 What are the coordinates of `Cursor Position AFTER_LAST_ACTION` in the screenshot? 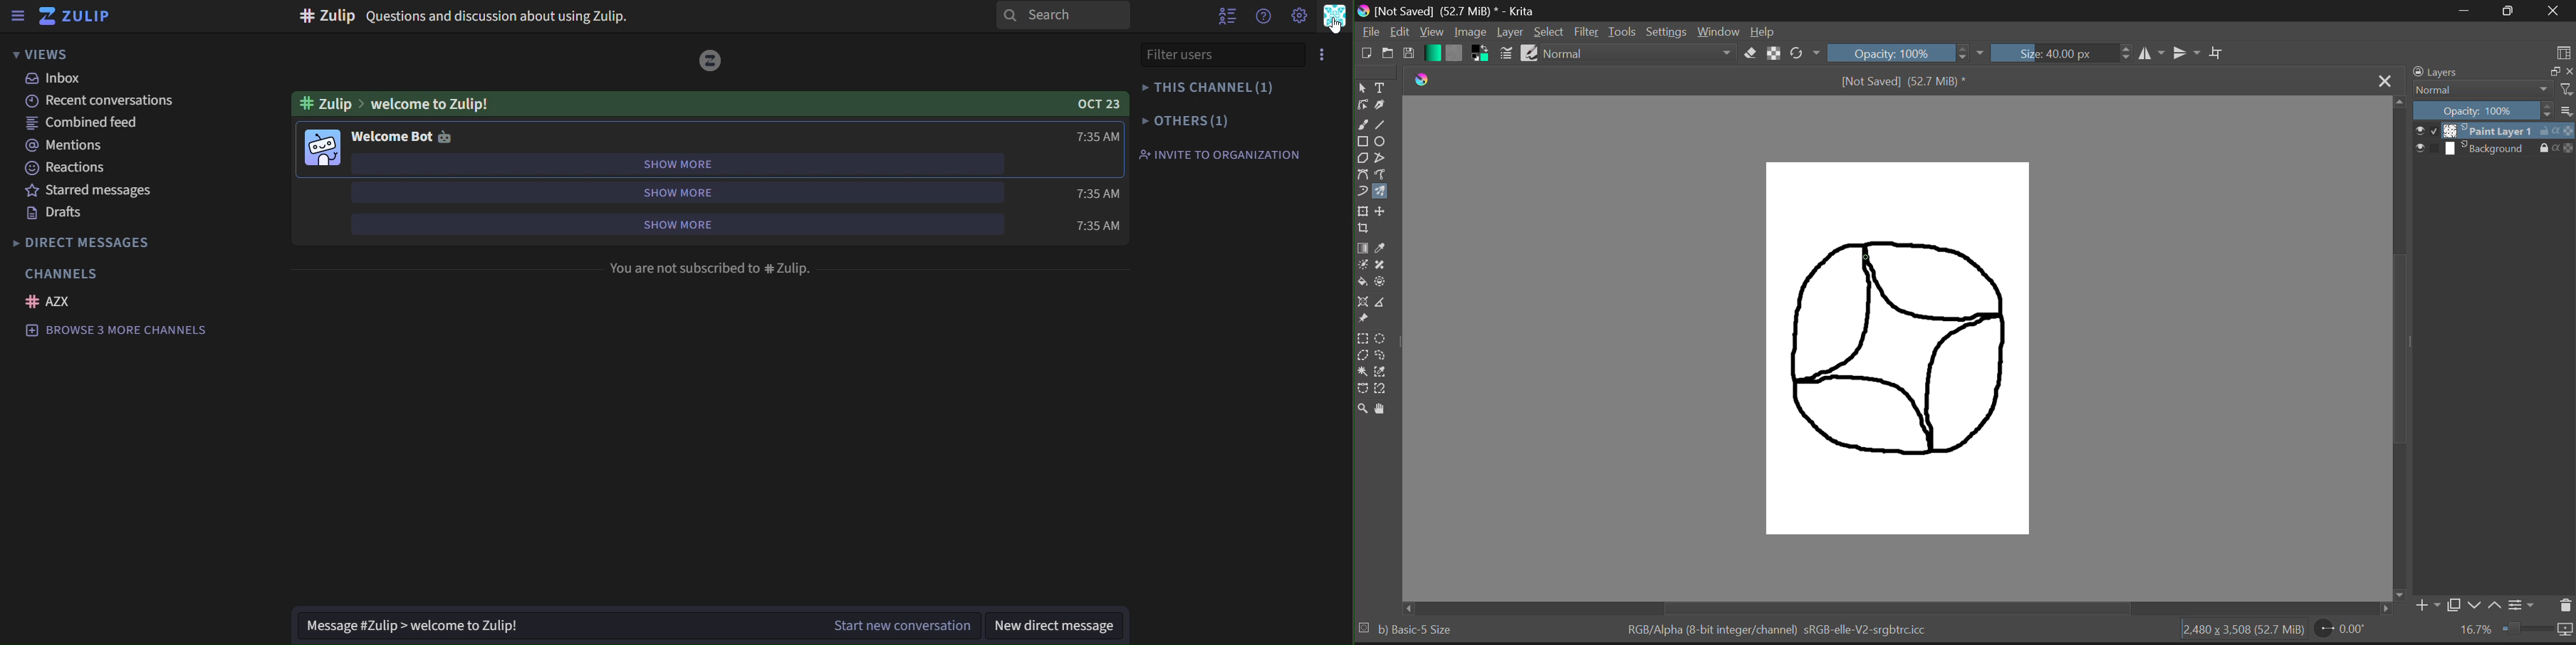 It's located at (1869, 254).